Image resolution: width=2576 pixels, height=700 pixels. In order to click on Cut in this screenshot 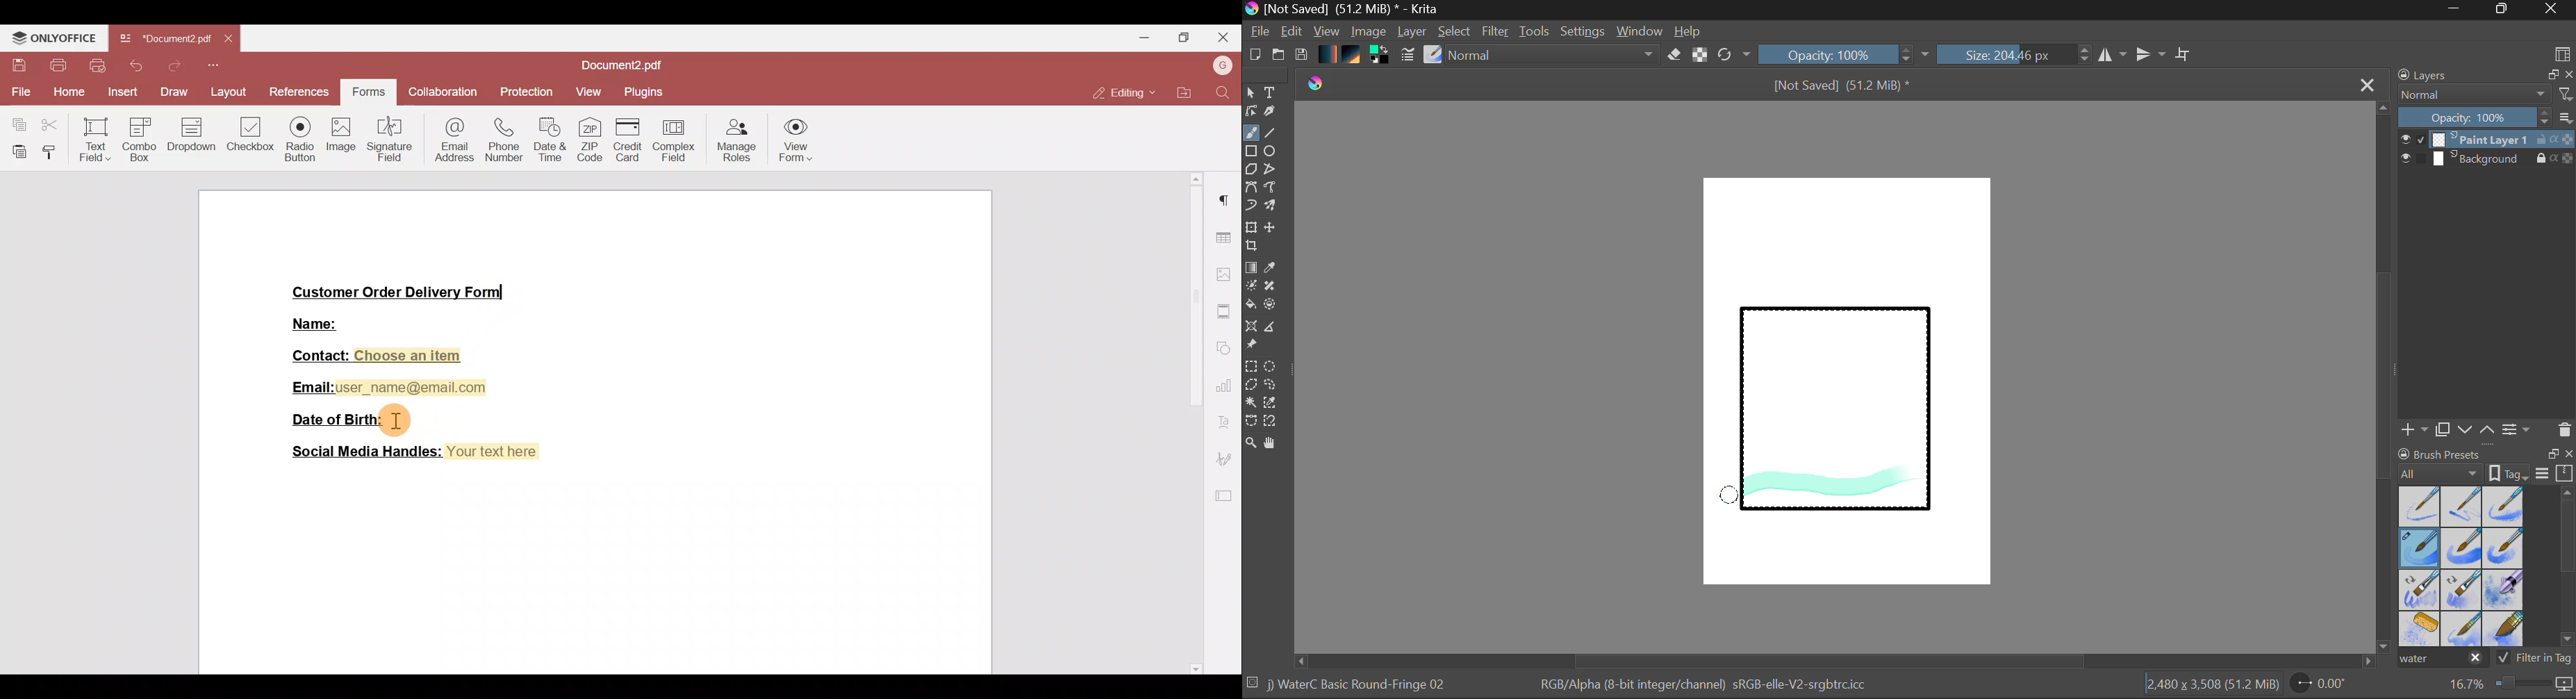, I will do `click(53, 122)`.